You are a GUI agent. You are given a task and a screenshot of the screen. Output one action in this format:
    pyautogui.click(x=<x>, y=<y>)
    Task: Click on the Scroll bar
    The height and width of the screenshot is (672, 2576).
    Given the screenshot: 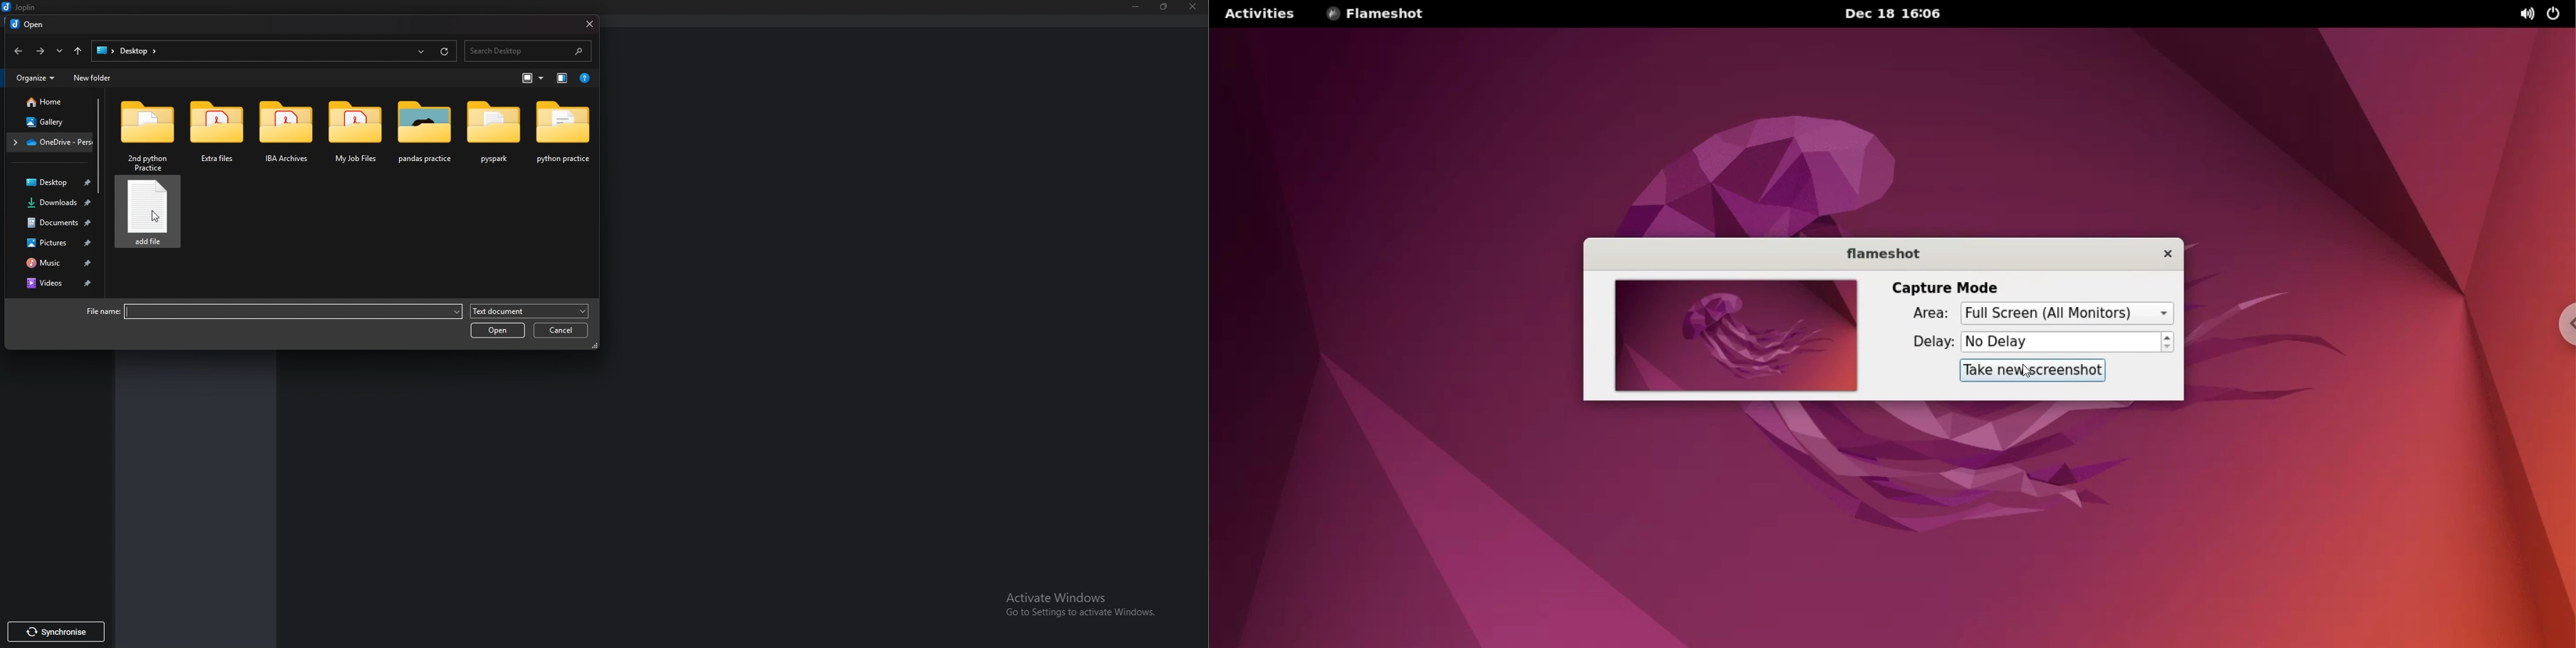 What is the action you would take?
    pyautogui.click(x=99, y=145)
    